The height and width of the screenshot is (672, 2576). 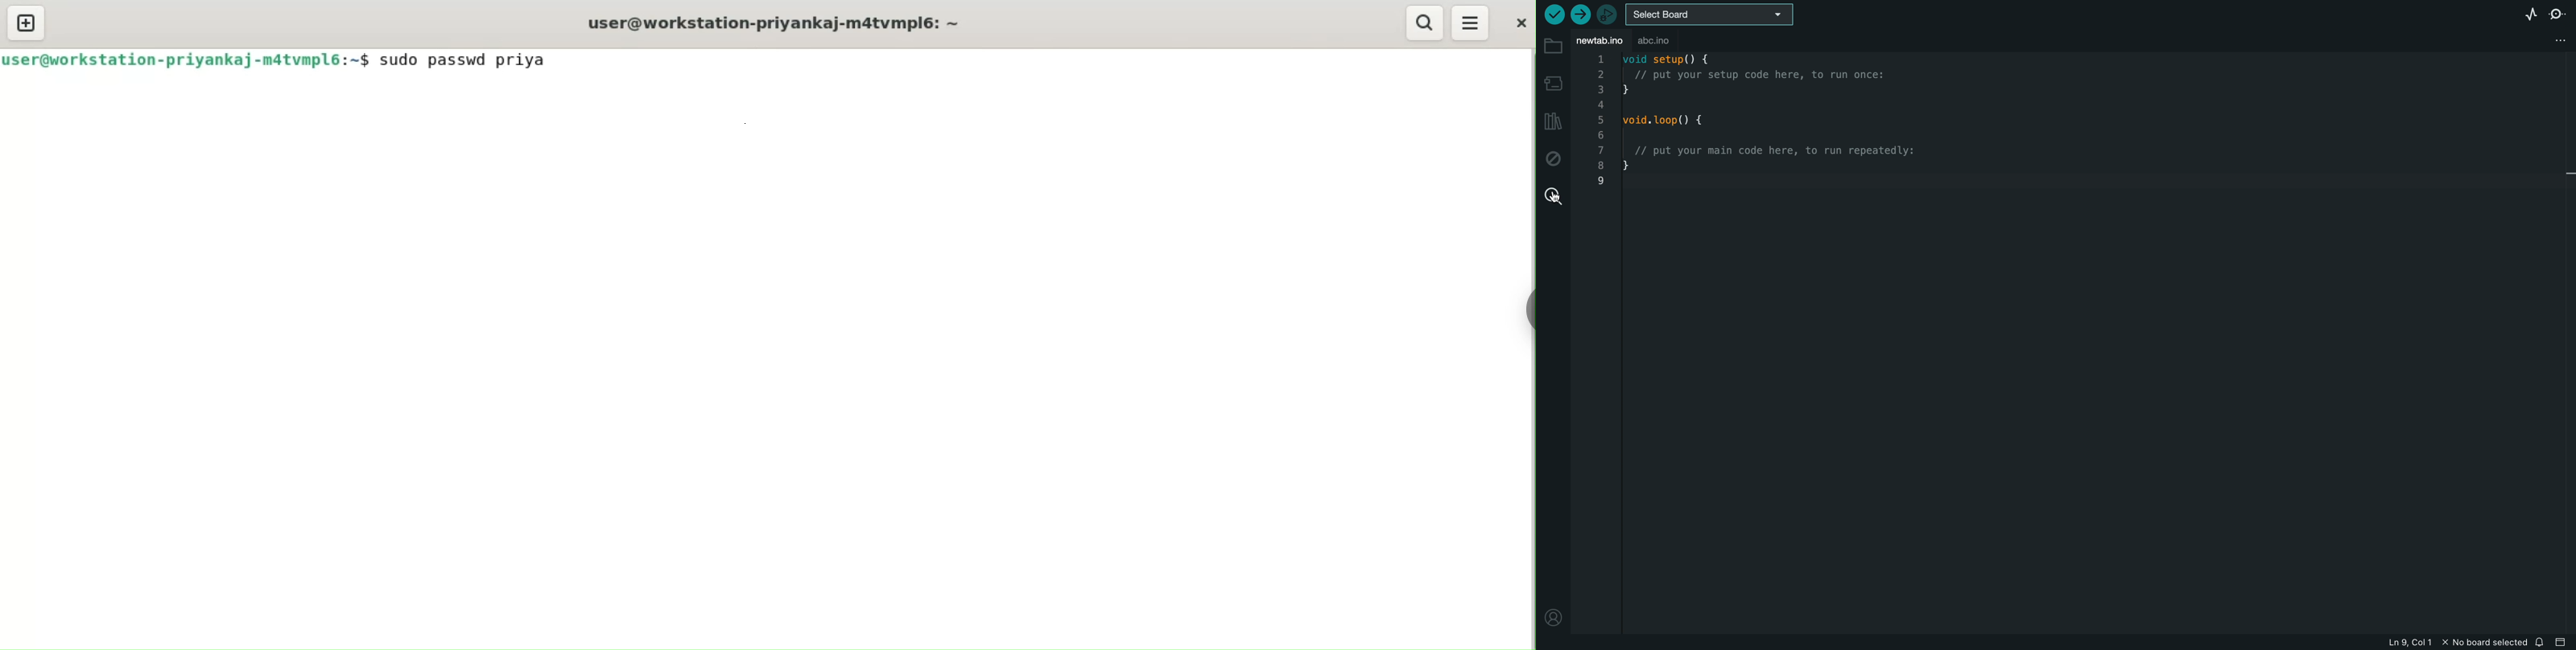 I want to click on notification, so click(x=2542, y=642).